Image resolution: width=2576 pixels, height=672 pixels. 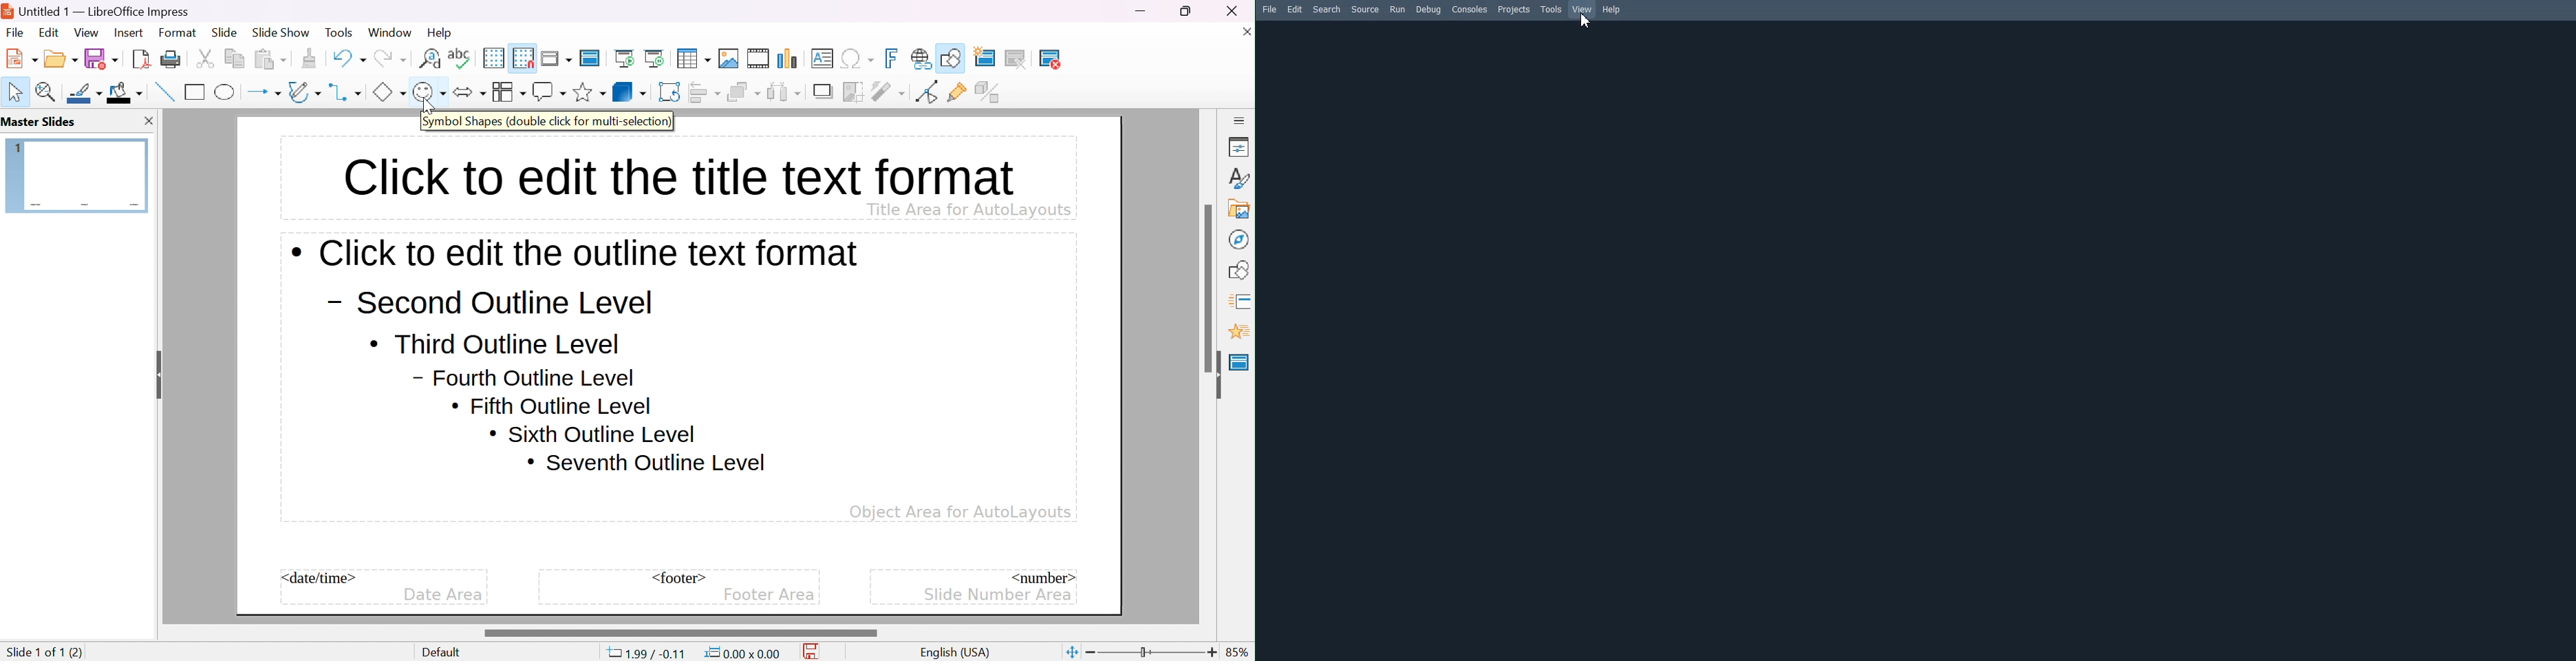 What do you see at coordinates (790, 58) in the screenshot?
I see `insert chart` at bounding box center [790, 58].